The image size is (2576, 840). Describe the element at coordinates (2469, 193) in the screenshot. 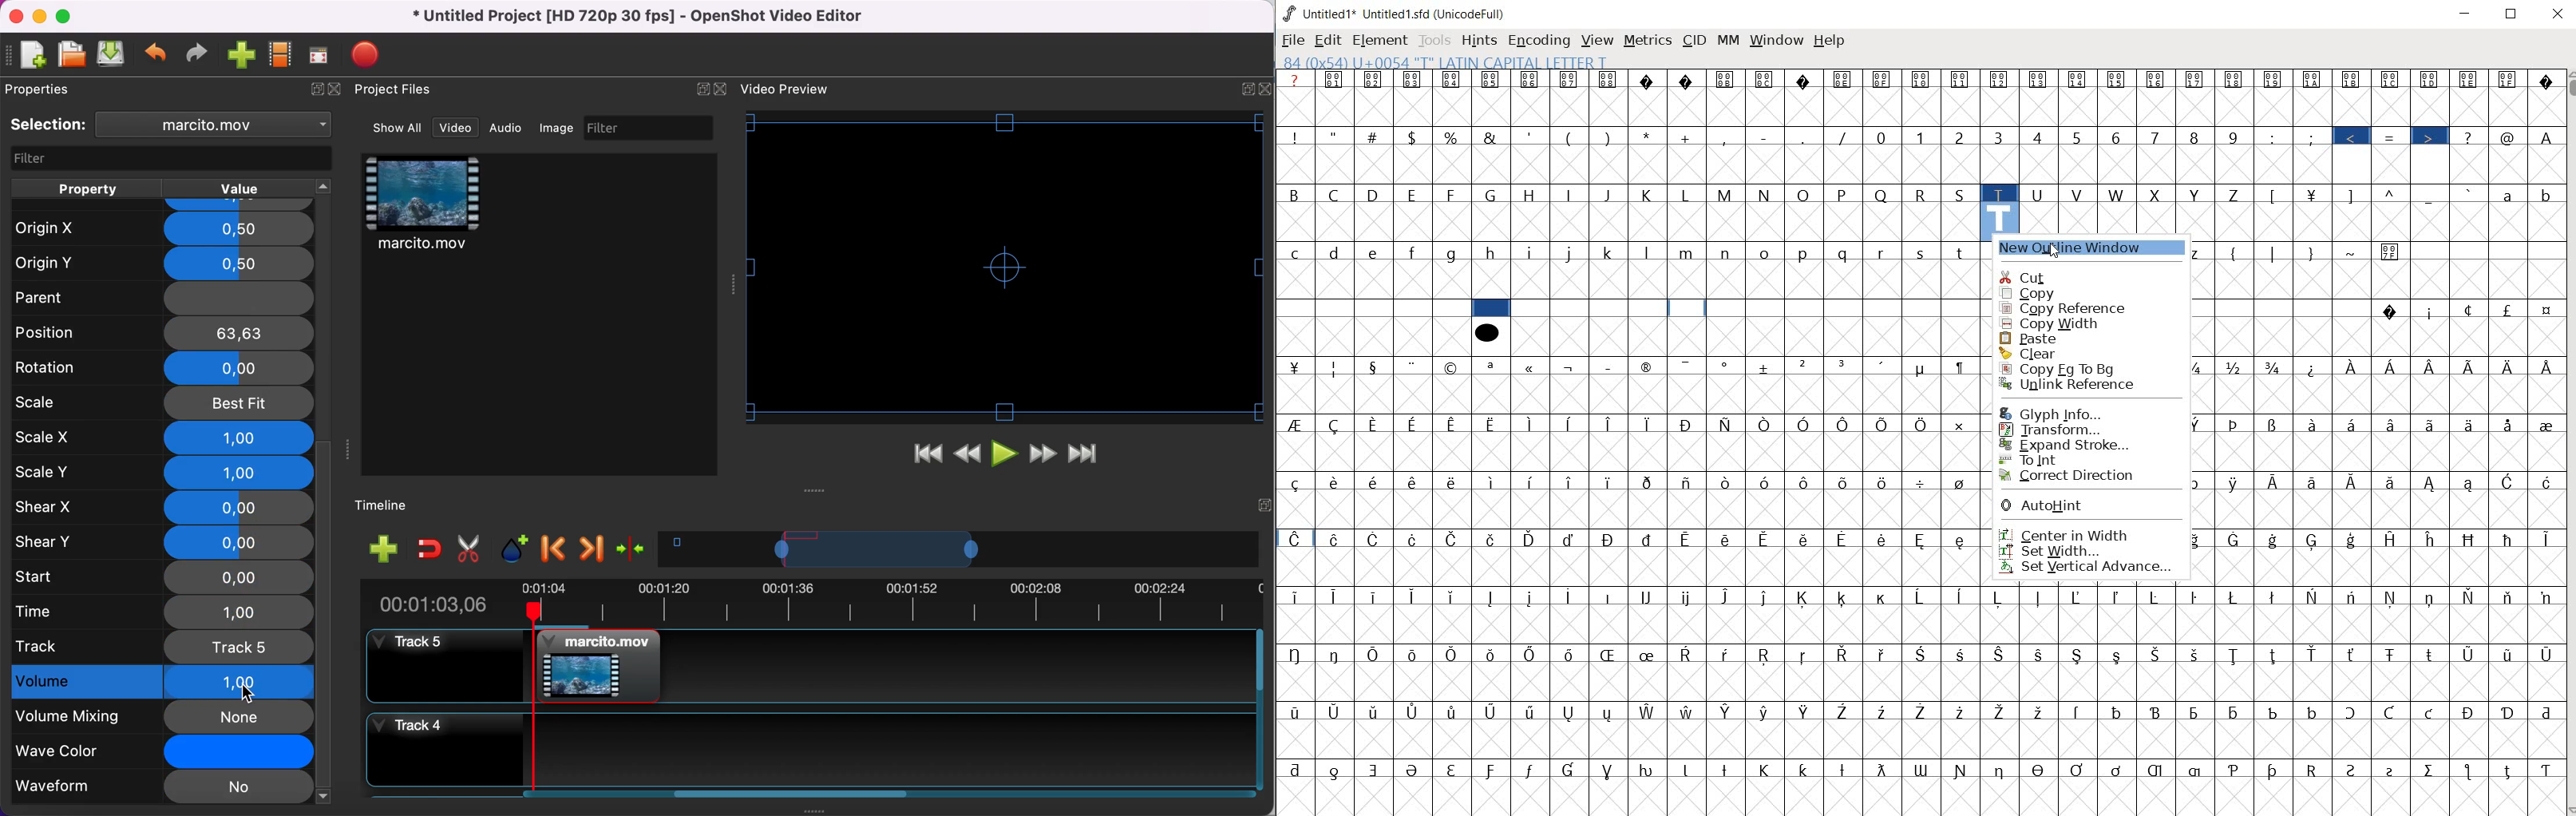

I see ``` at that location.